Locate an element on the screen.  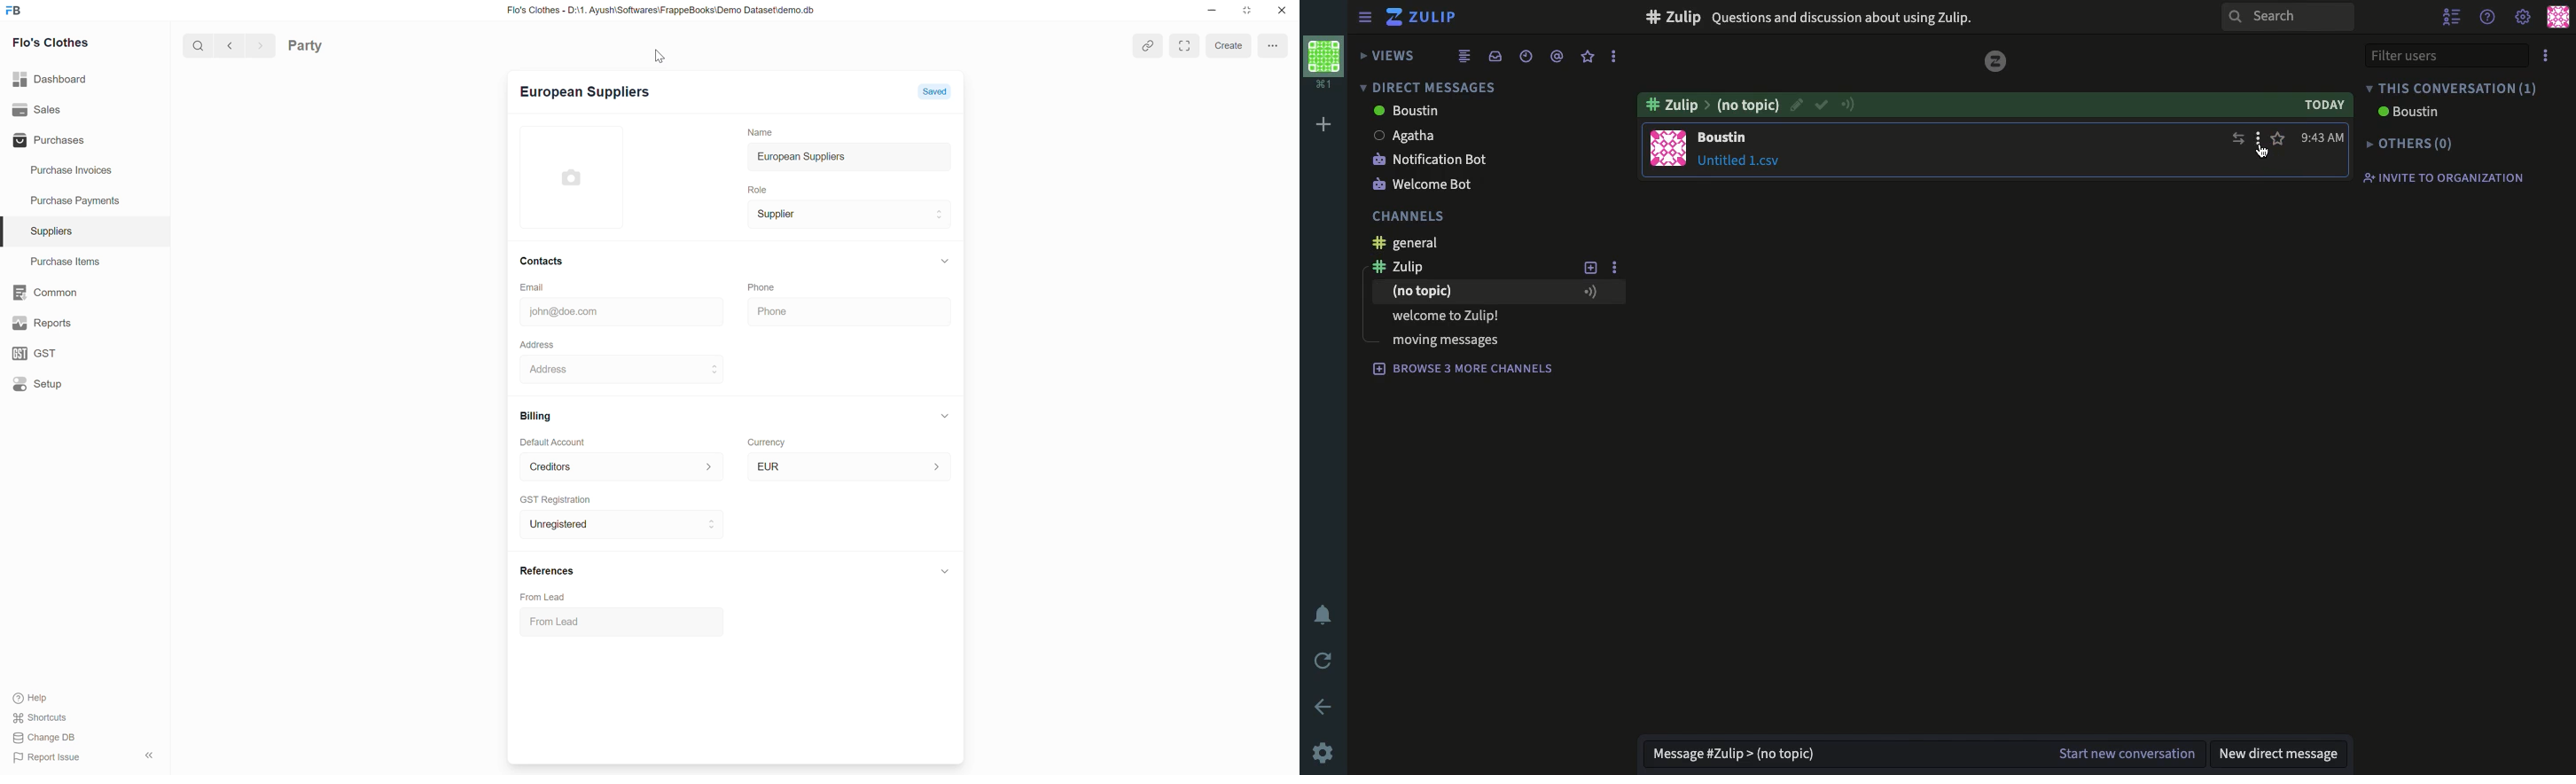
common is located at coordinates (44, 293).